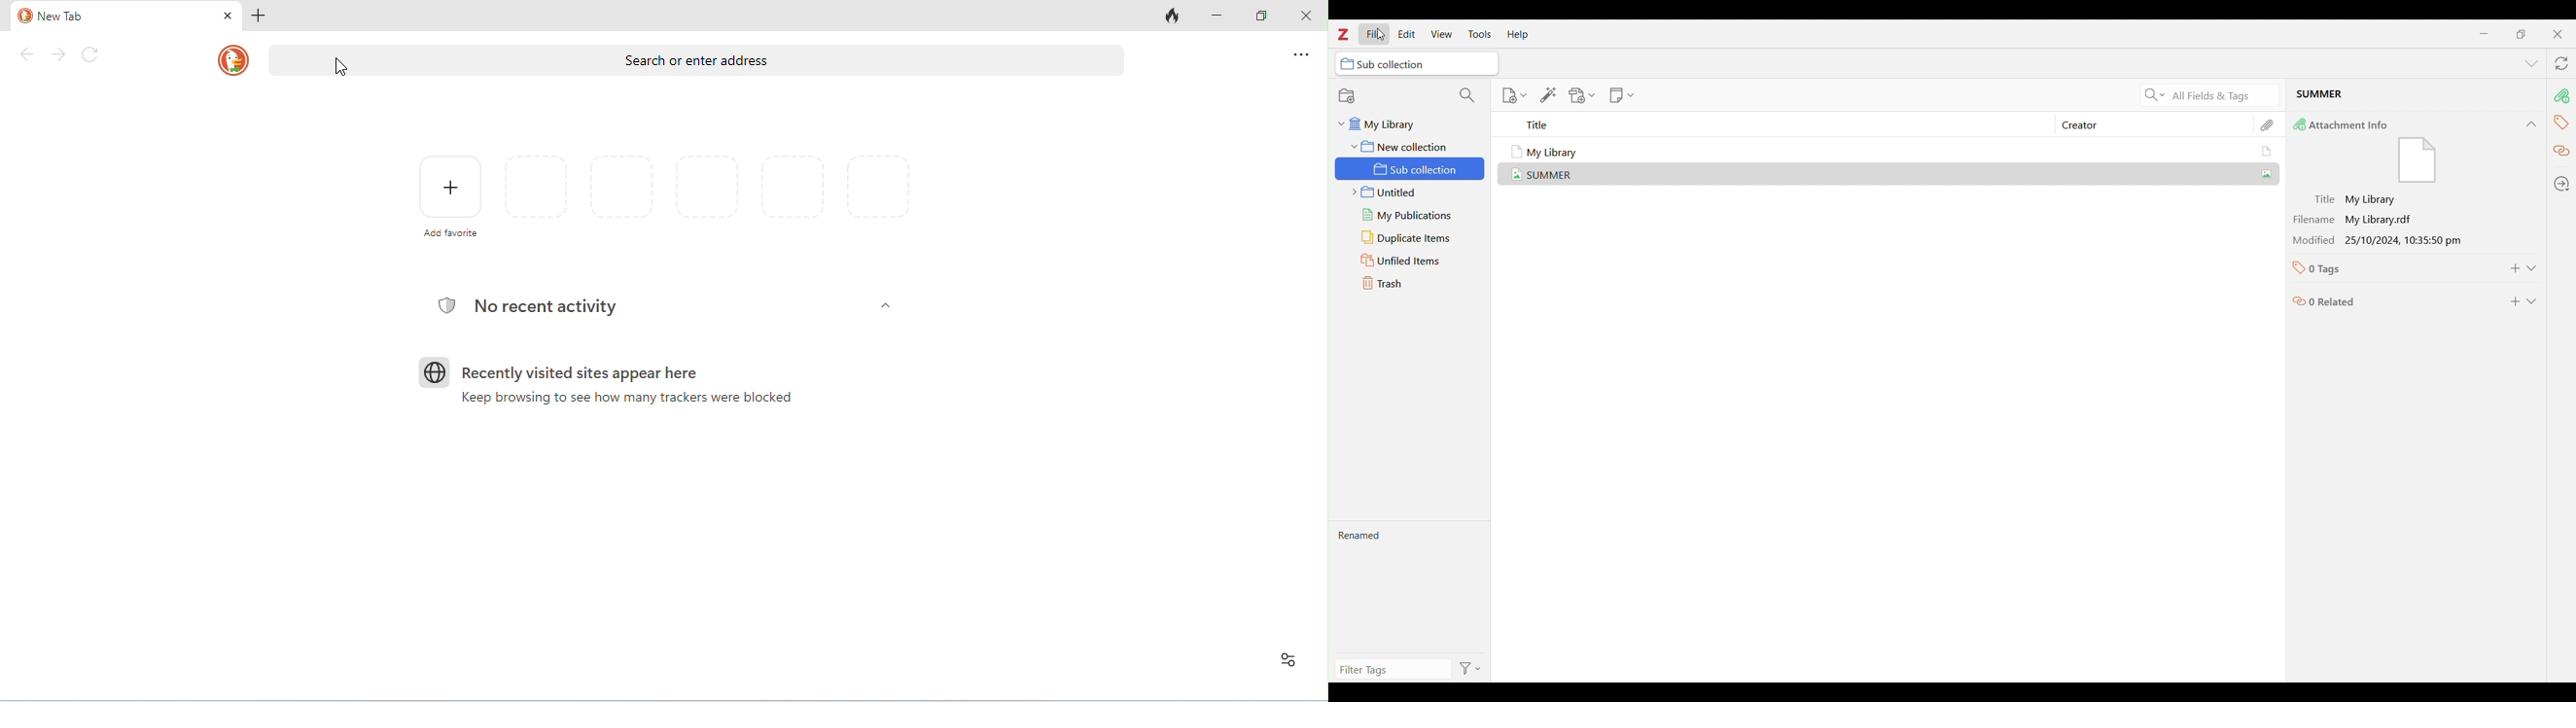 This screenshot has height=728, width=2576. Describe the element at coordinates (1391, 670) in the screenshot. I see `Type filter tag` at that location.